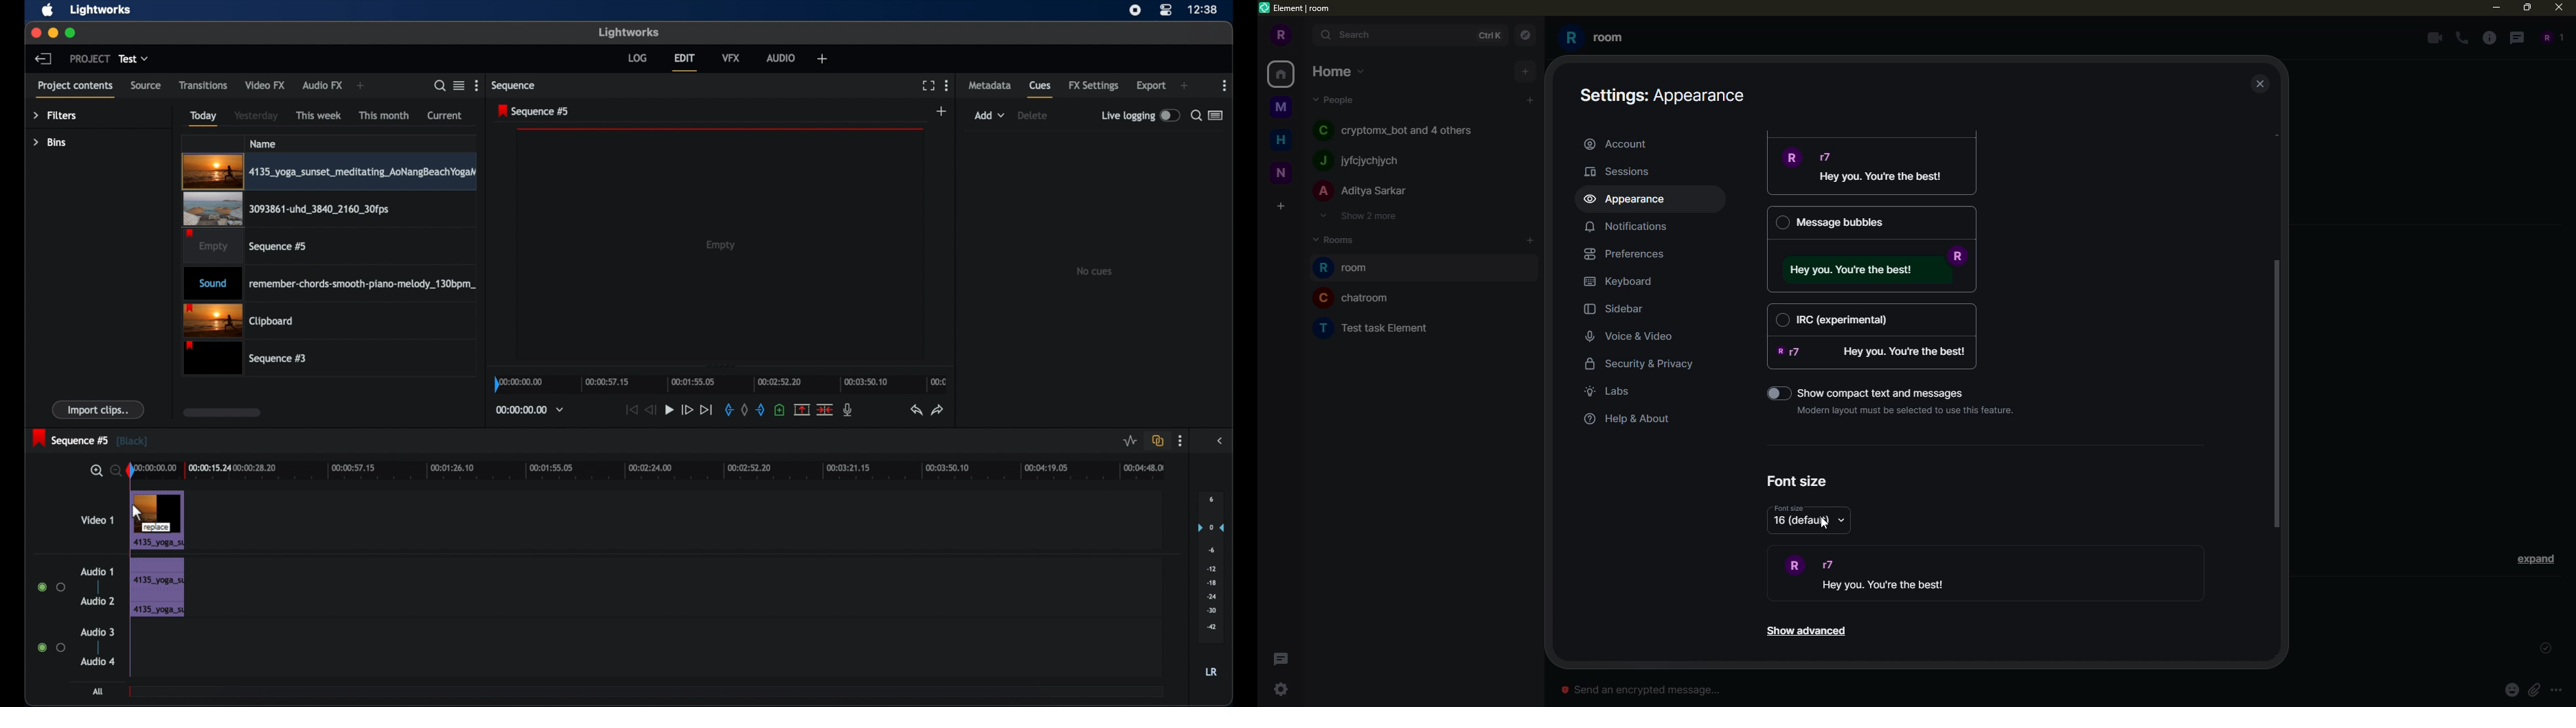 This screenshot has height=728, width=2576. I want to click on home, so click(1284, 73).